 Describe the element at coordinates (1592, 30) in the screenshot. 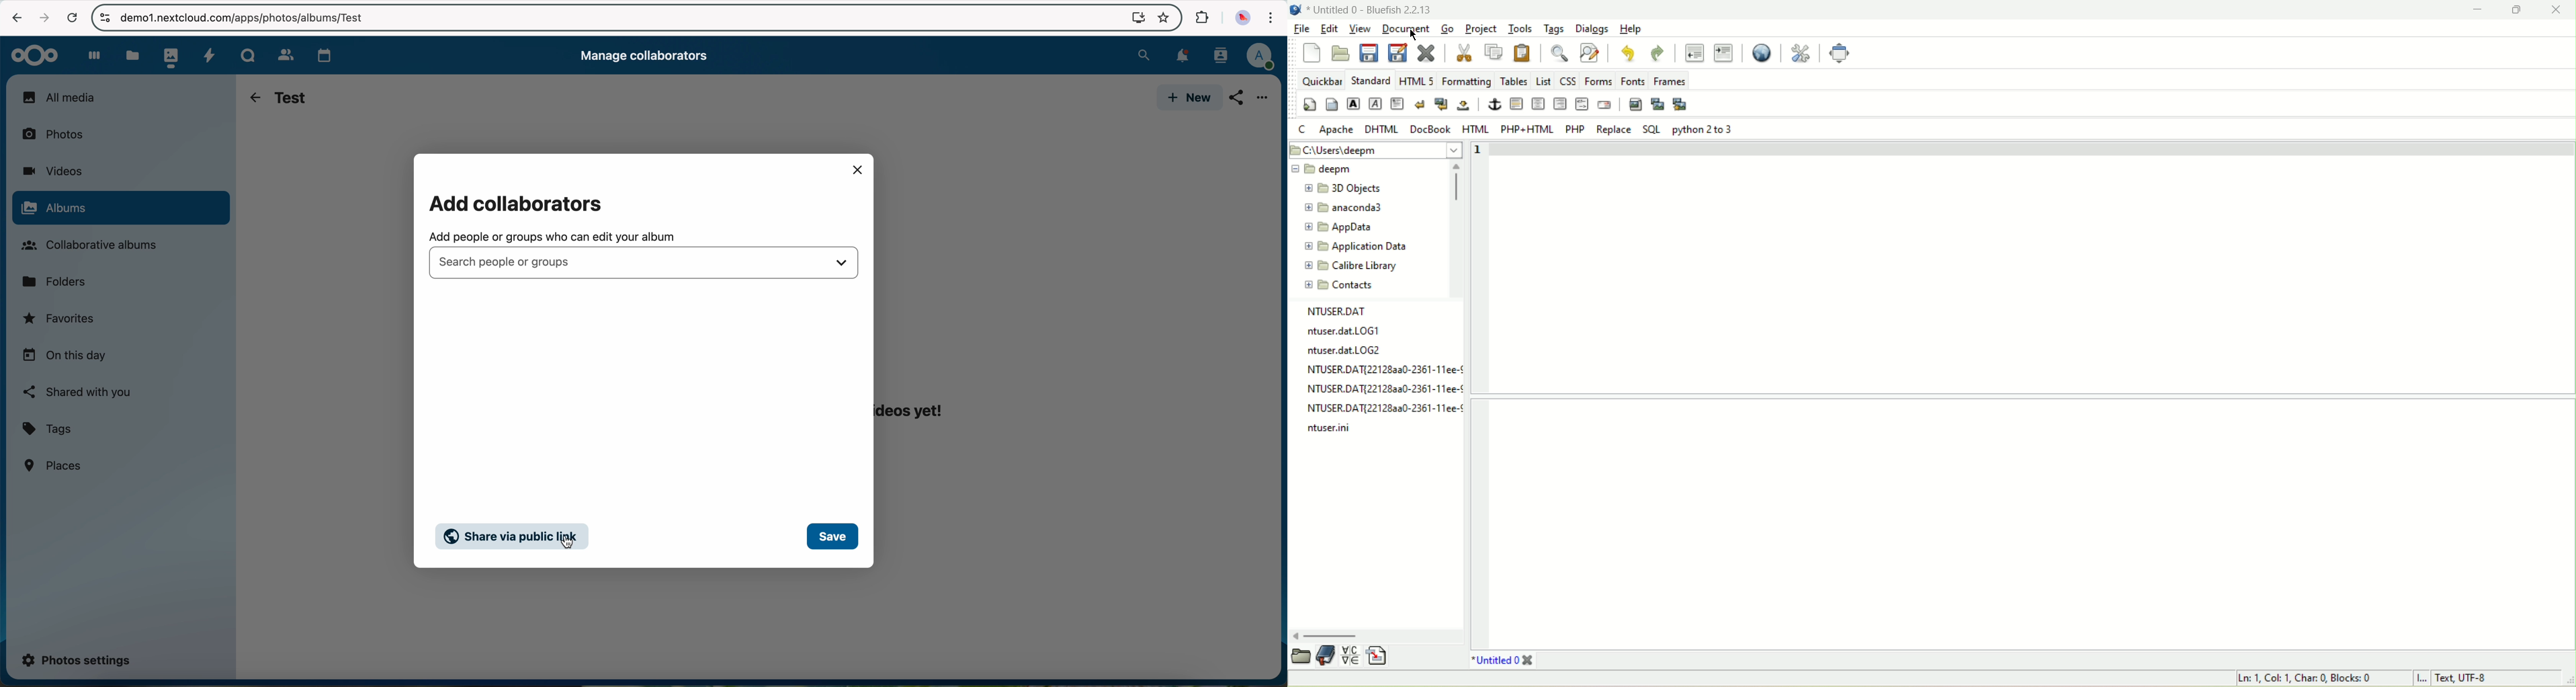

I see `dialogs` at that location.